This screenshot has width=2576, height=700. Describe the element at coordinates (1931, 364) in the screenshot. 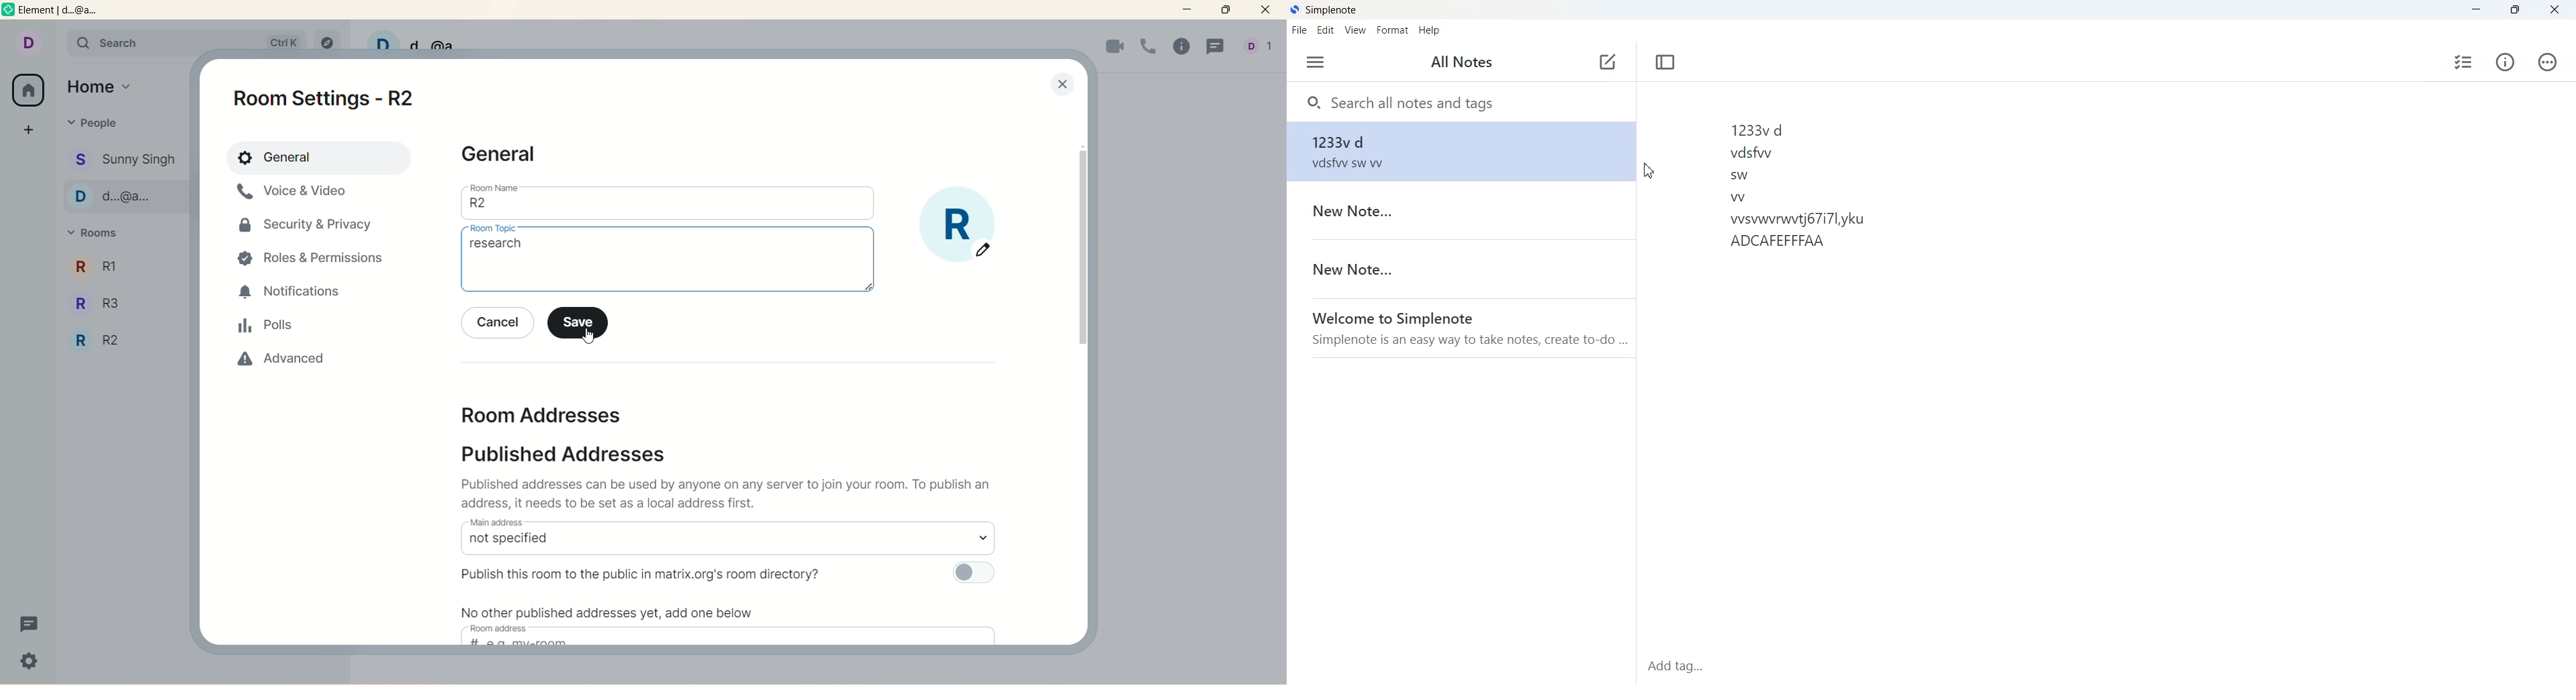

I see `1233 d vddw sw W wwwwnwt67lyku ADCAFEFFFAA` at that location.